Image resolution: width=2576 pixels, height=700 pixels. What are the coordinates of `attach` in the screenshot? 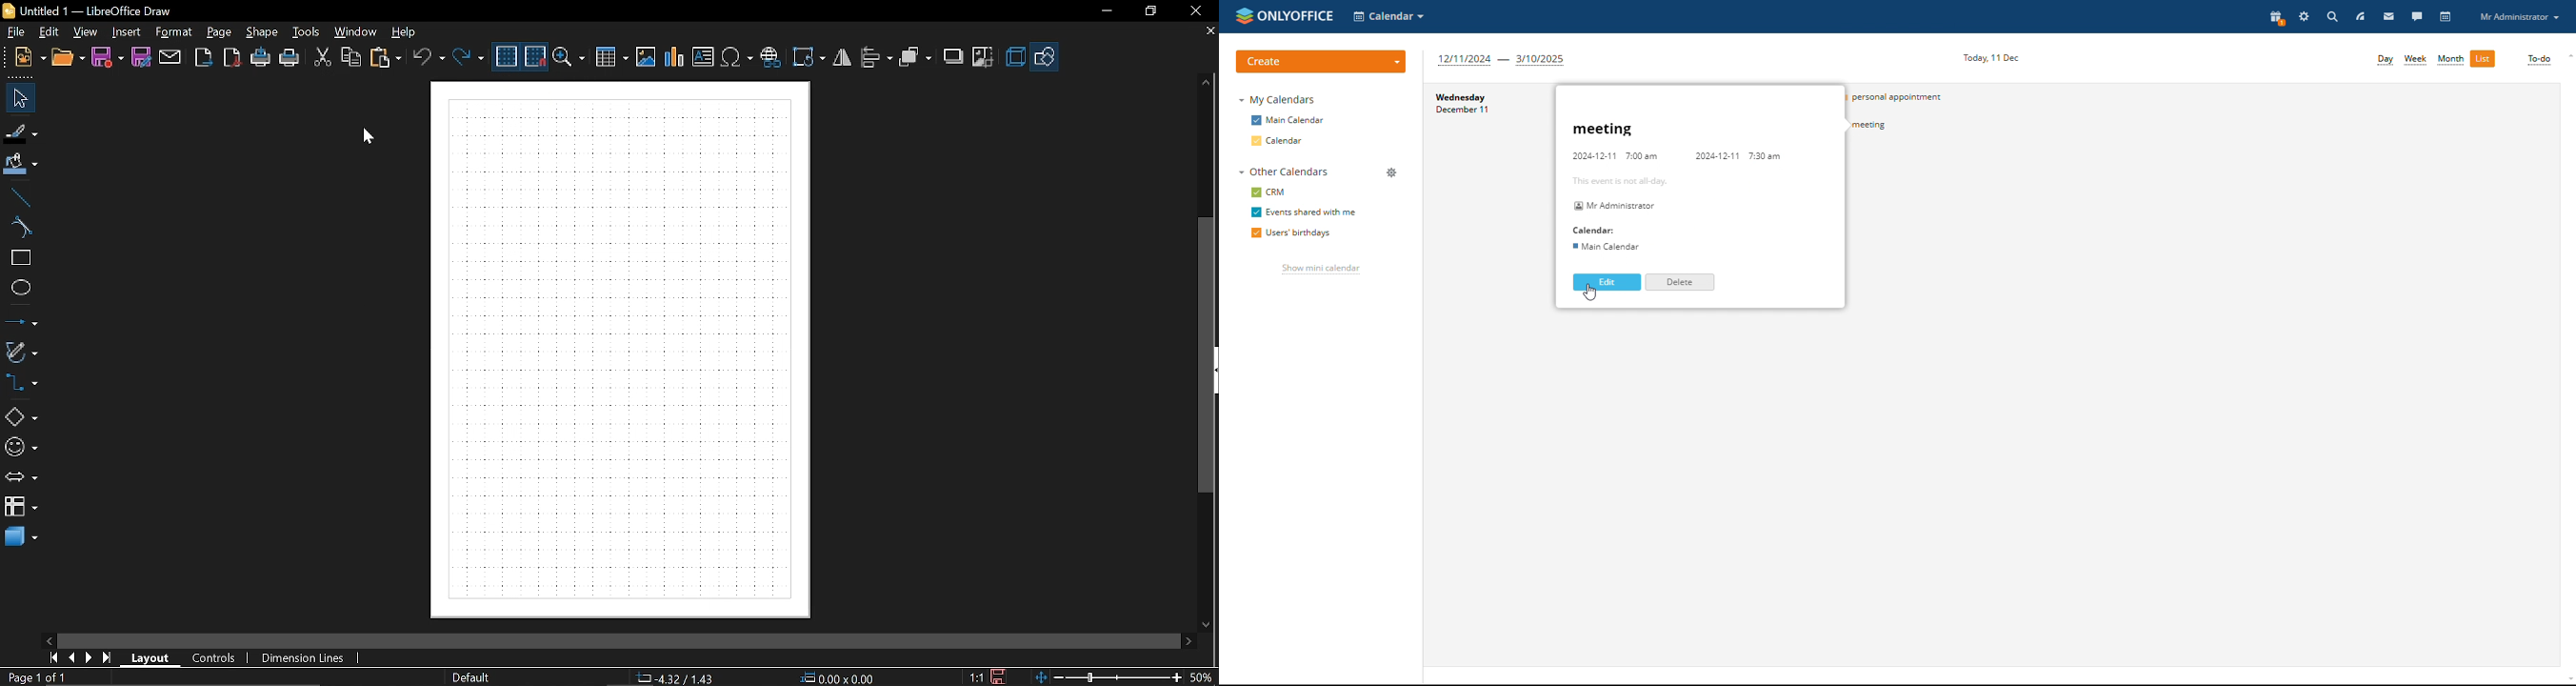 It's located at (170, 58).